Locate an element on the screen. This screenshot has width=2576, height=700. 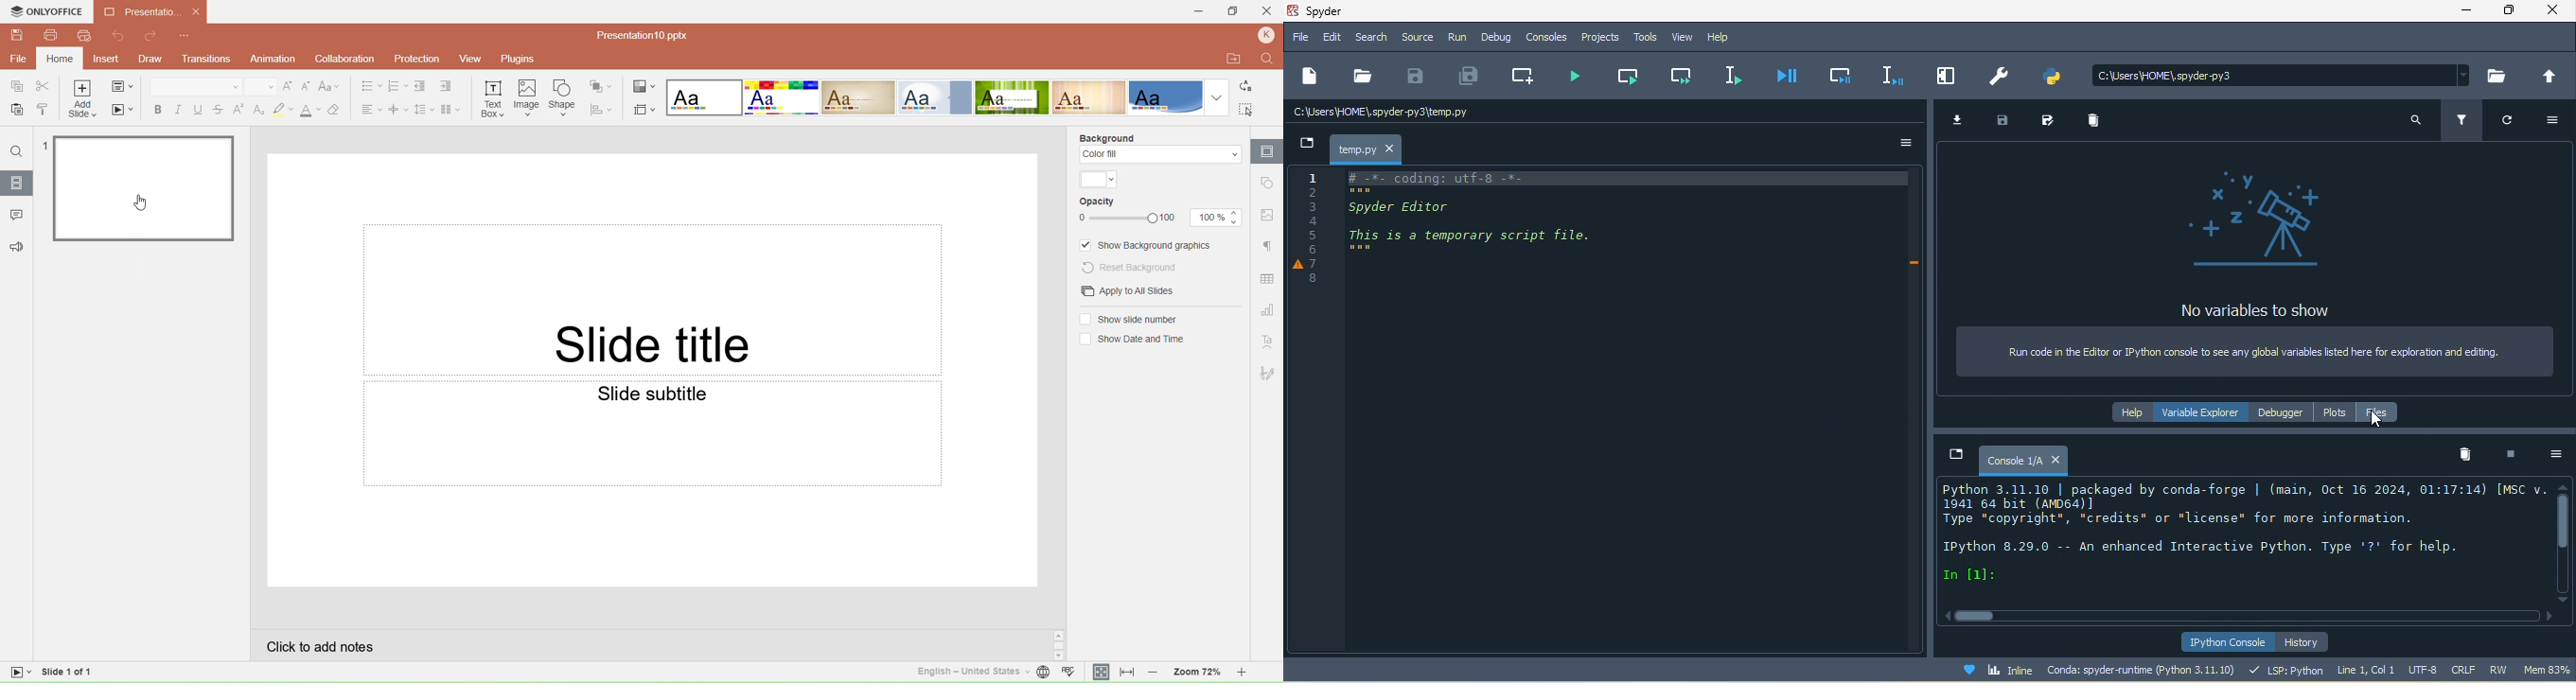
Highlight is located at coordinates (282, 110).